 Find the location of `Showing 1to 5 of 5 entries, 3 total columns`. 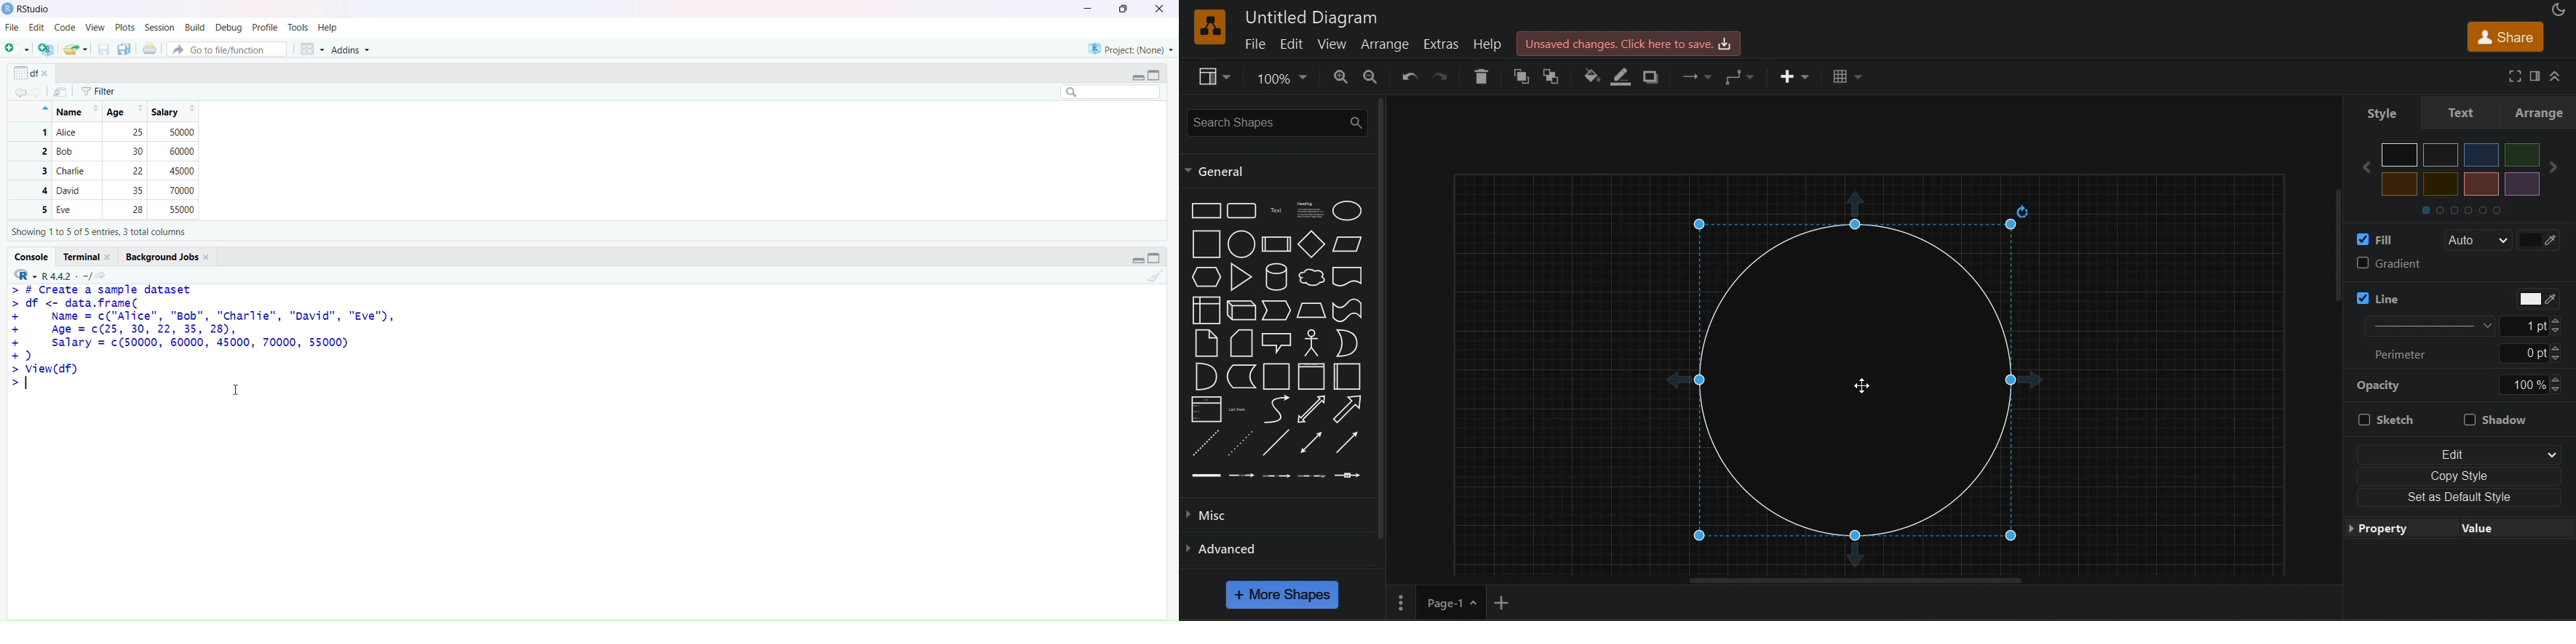

Showing 1to 5 of 5 entries, 3 total columns is located at coordinates (99, 233).